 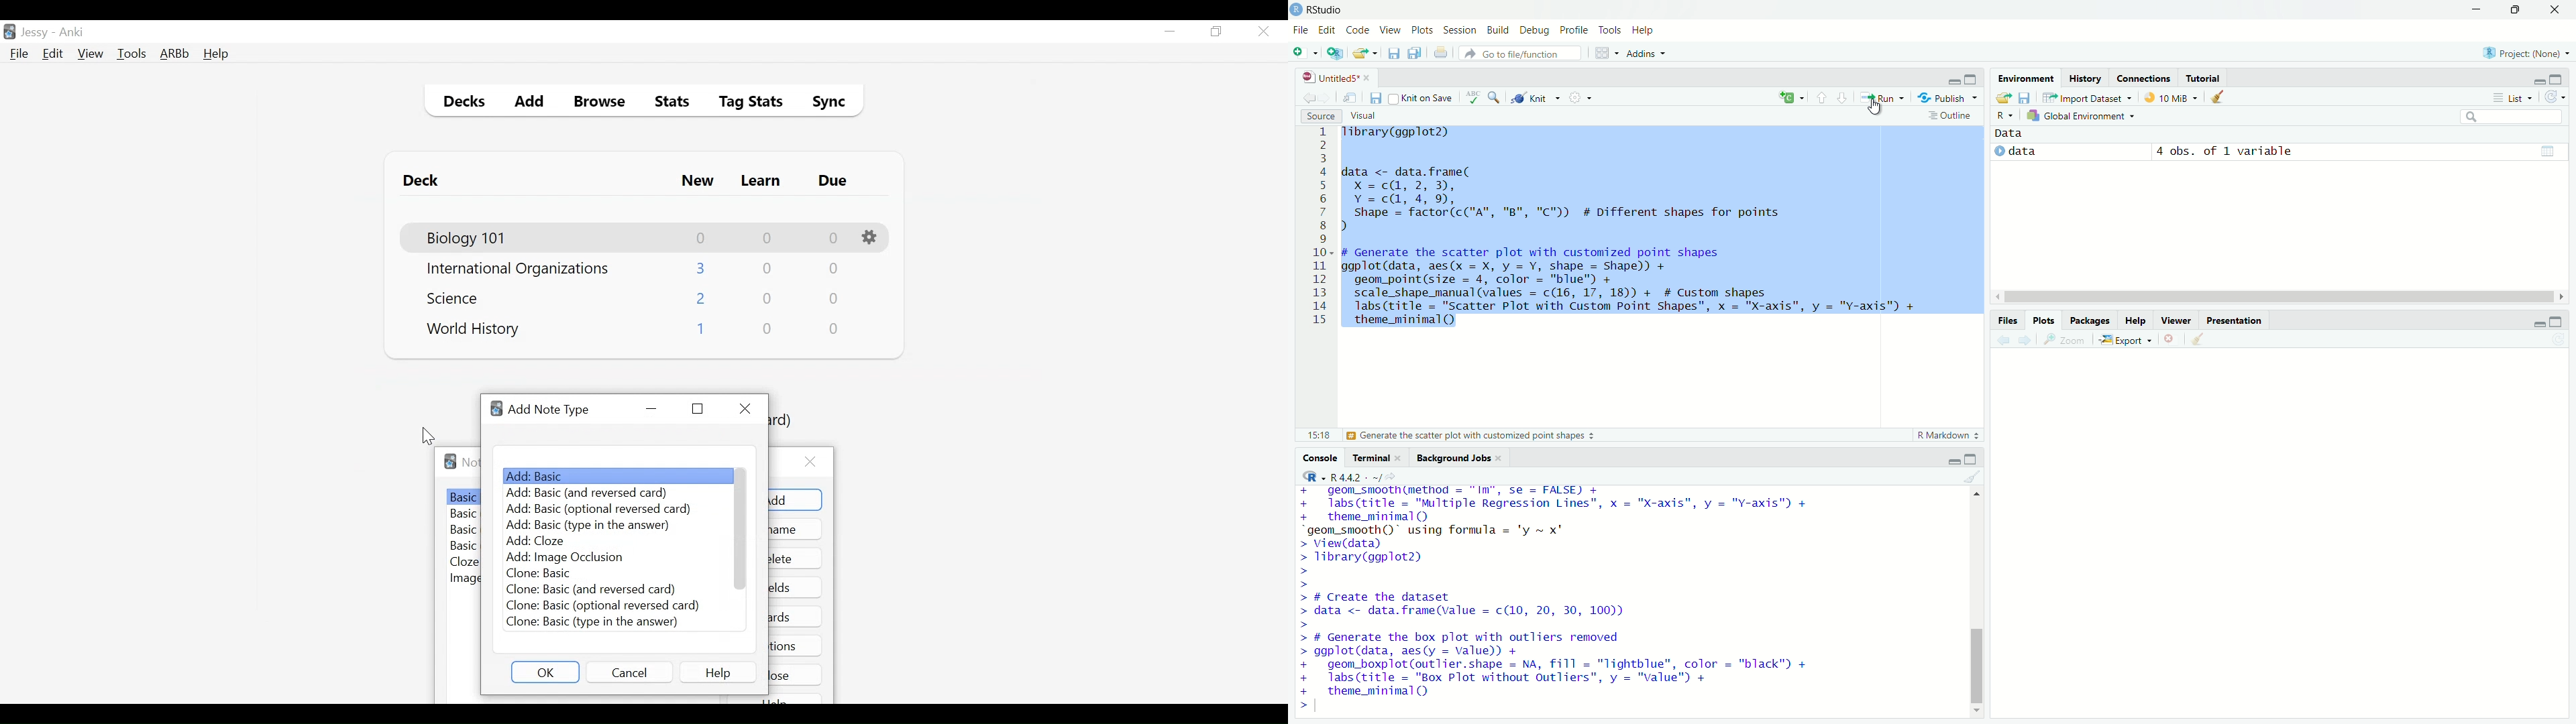 I want to click on Remove current plot, so click(x=2169, y=339).